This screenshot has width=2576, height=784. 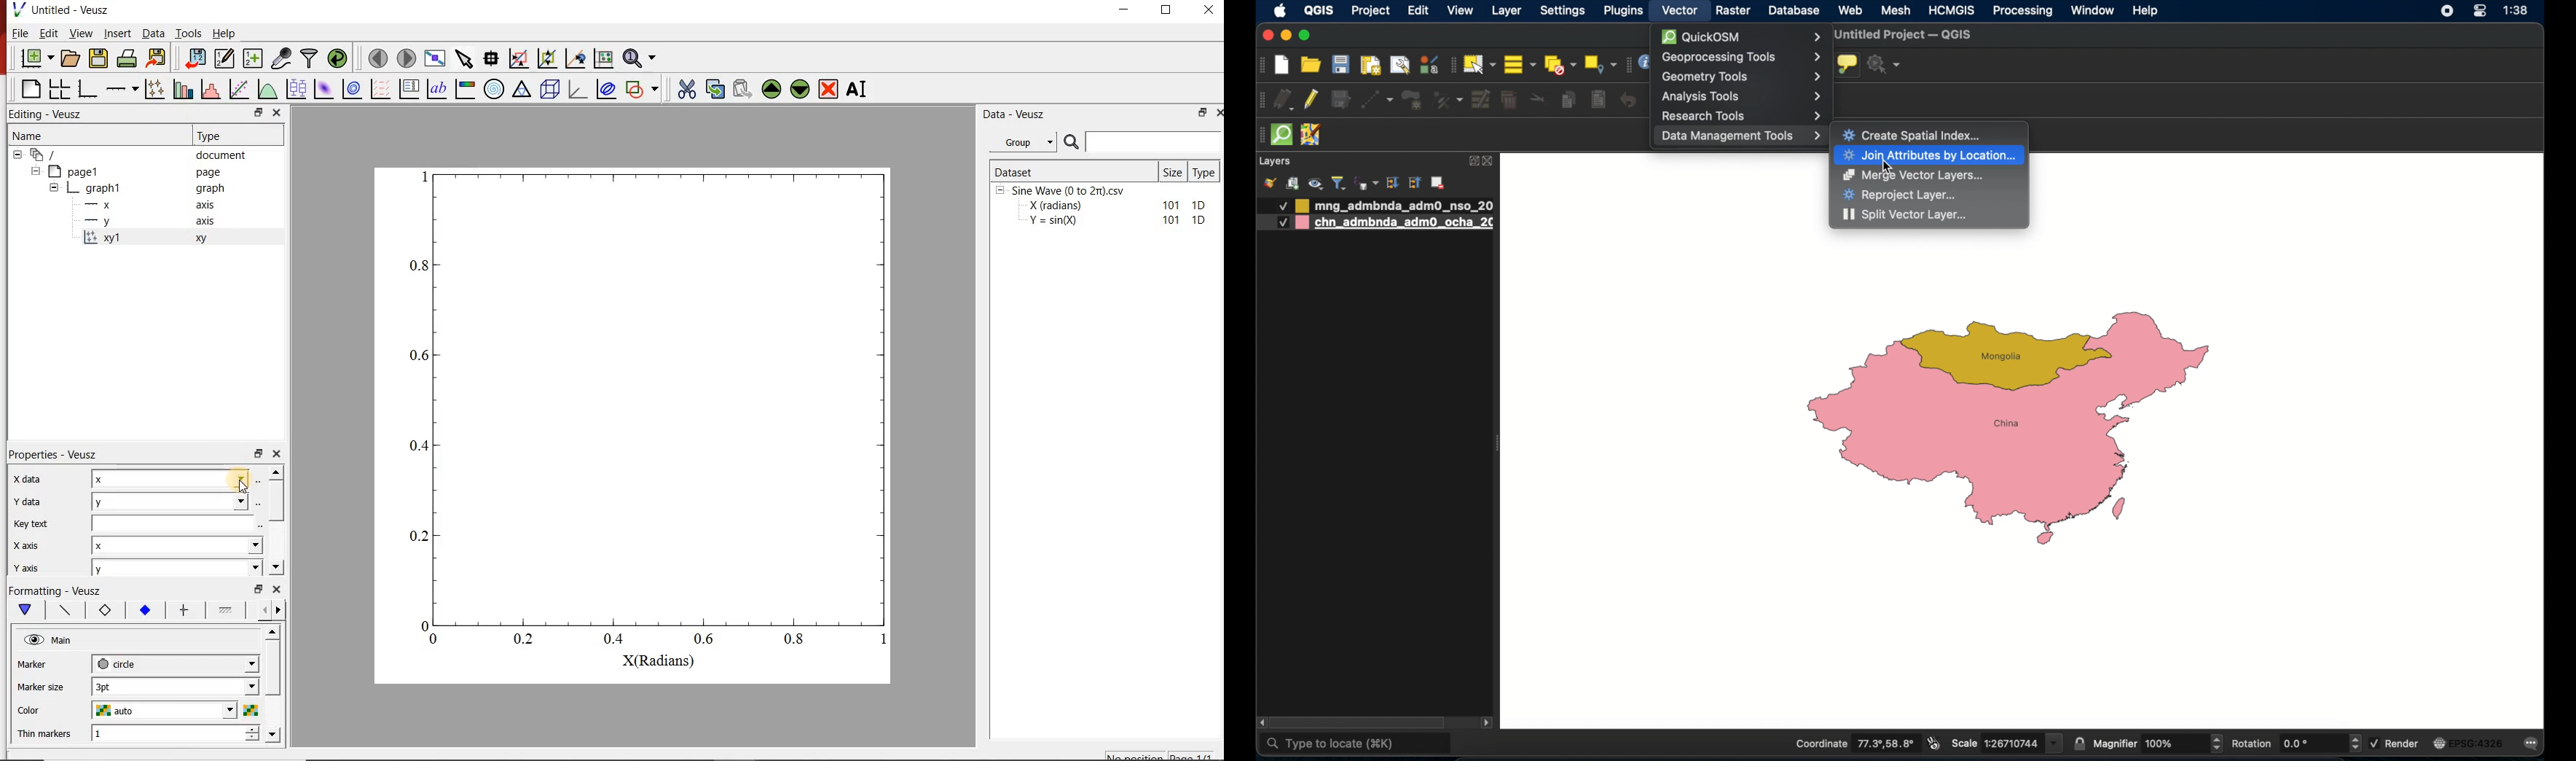 What do you see at coordinates (277, 114) in the screenshot?
I see `Close` at bounding box center [277, 114].